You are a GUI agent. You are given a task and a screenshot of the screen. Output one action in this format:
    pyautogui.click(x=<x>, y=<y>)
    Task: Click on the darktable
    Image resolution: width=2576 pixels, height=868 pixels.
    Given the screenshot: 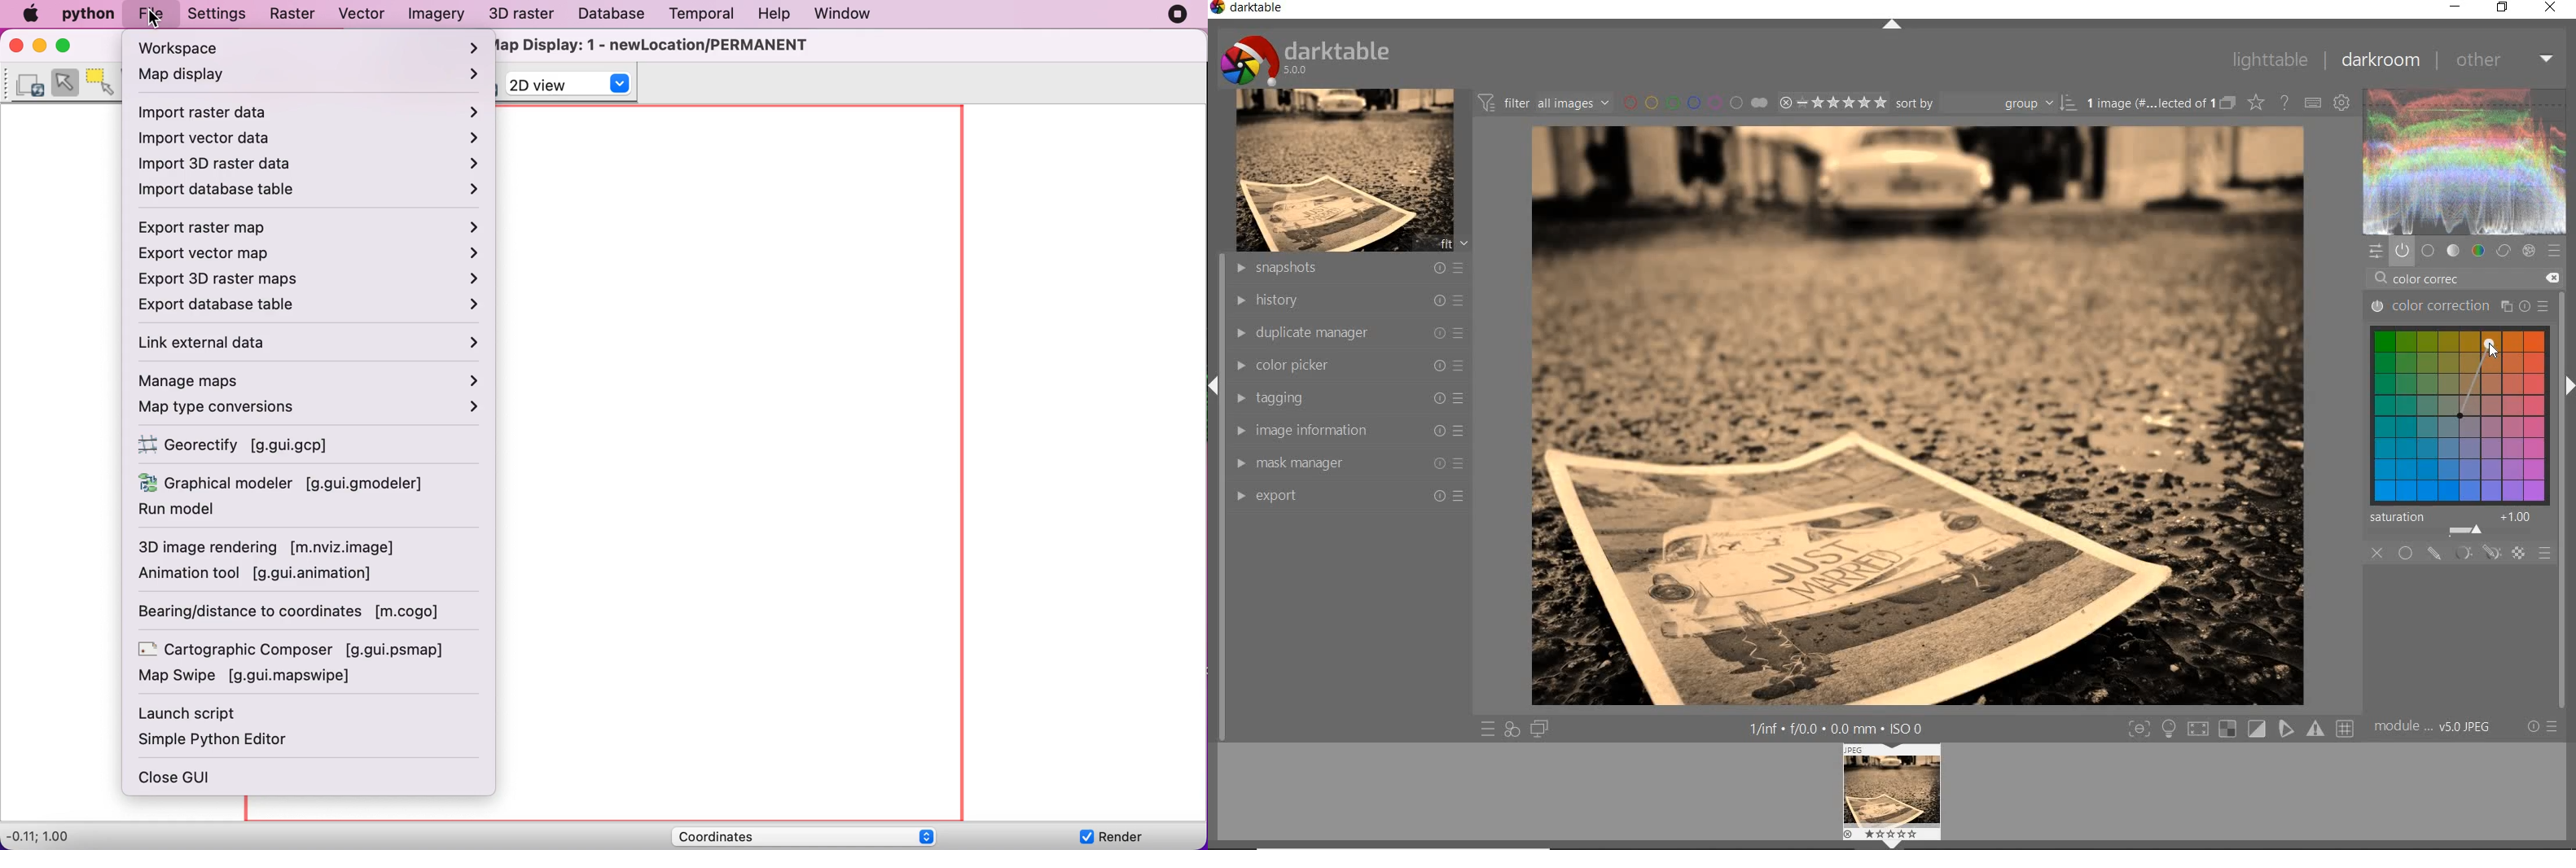 What is the action you would take?
    pyautogui.click(x=1250, y=8)
    